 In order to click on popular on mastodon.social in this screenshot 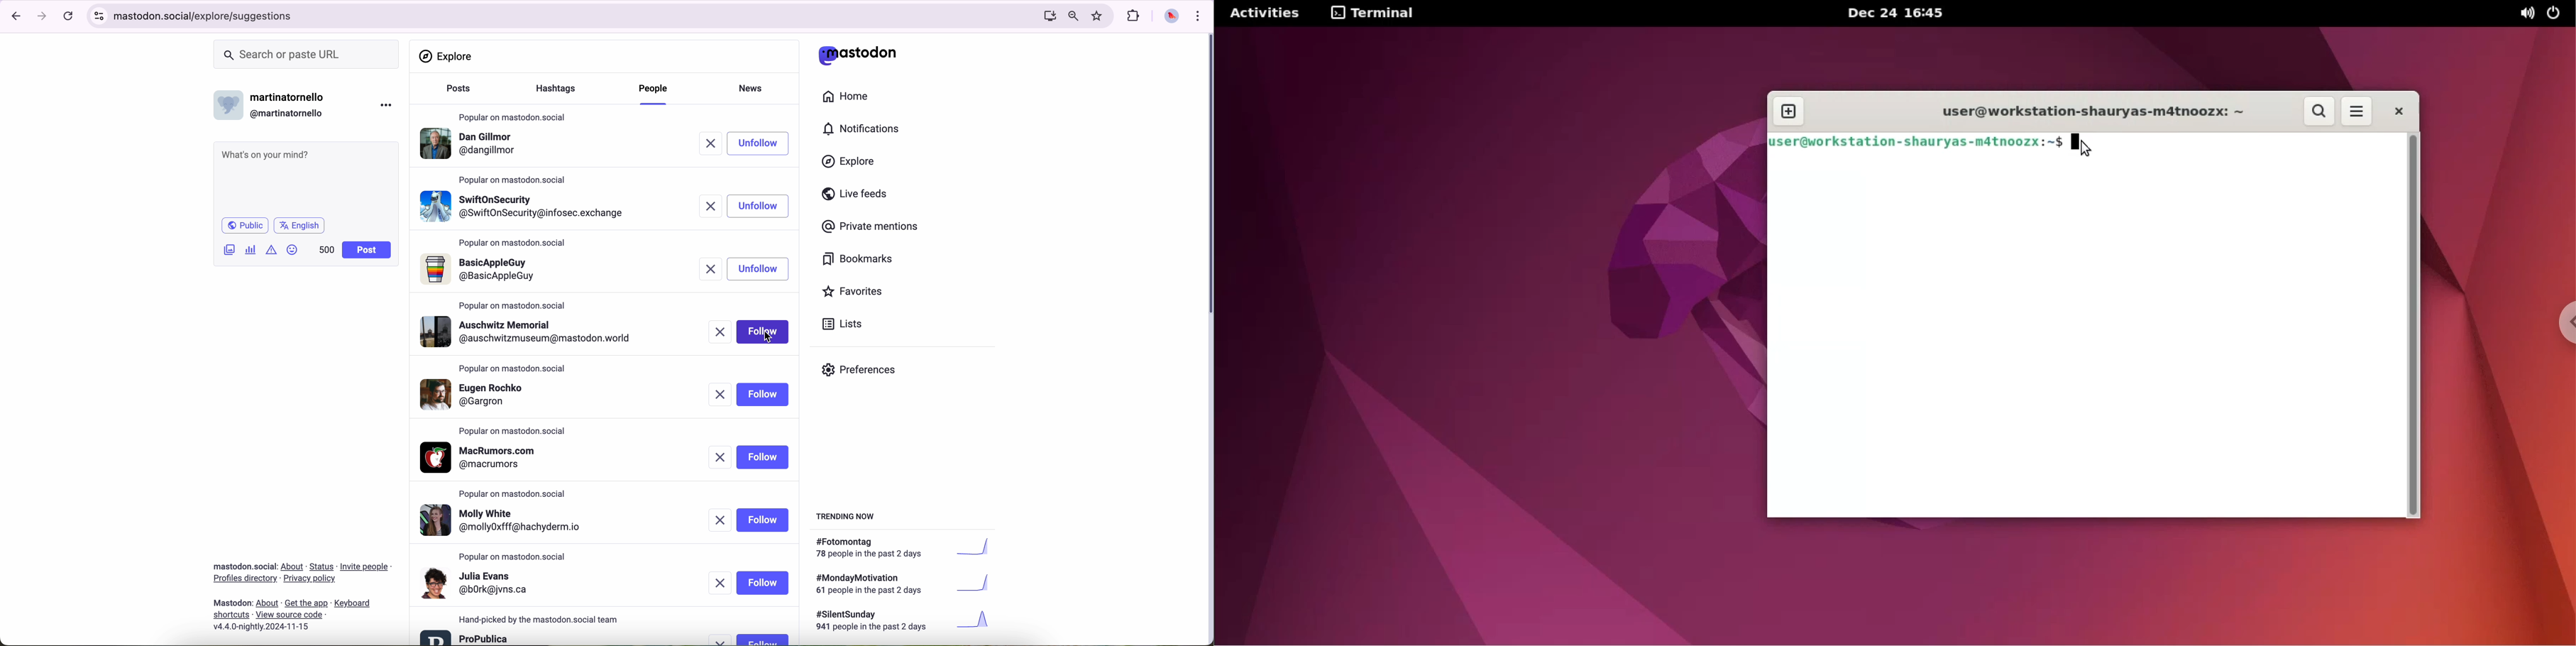, I will do `click(513, 432)`.